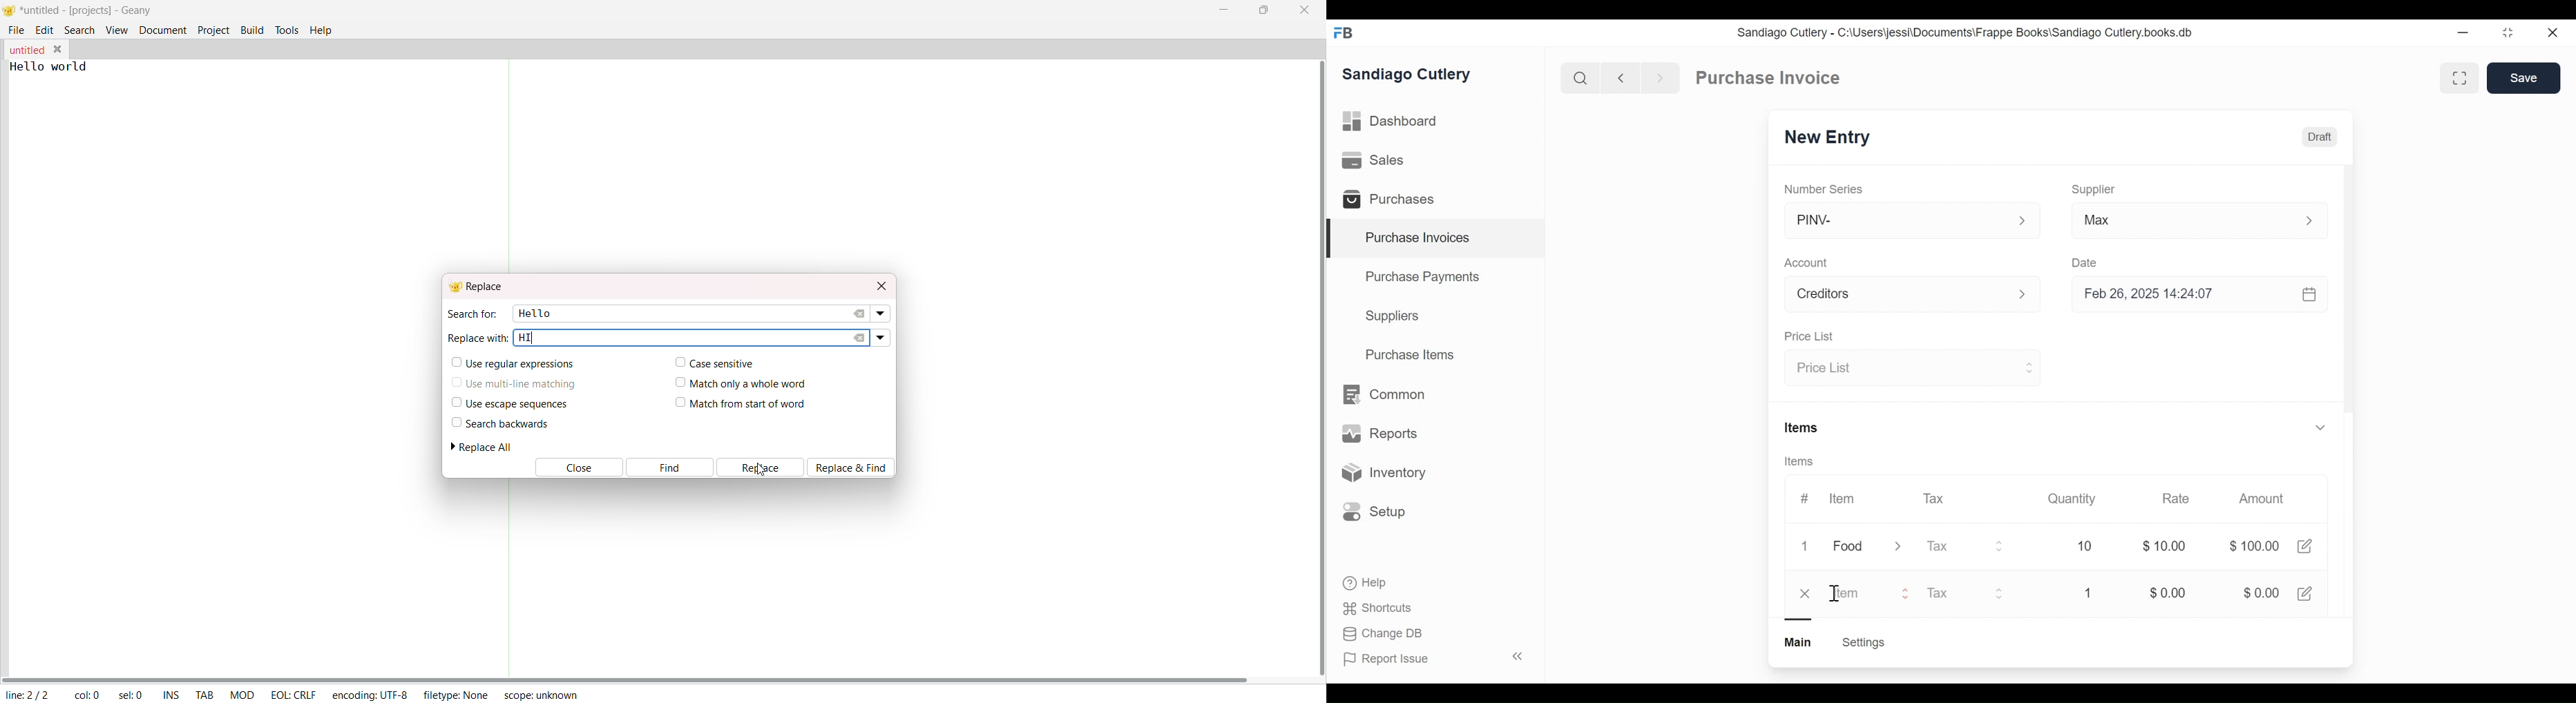 The image size is (2576, 728). I want to click on Date, so click(2086, 262).